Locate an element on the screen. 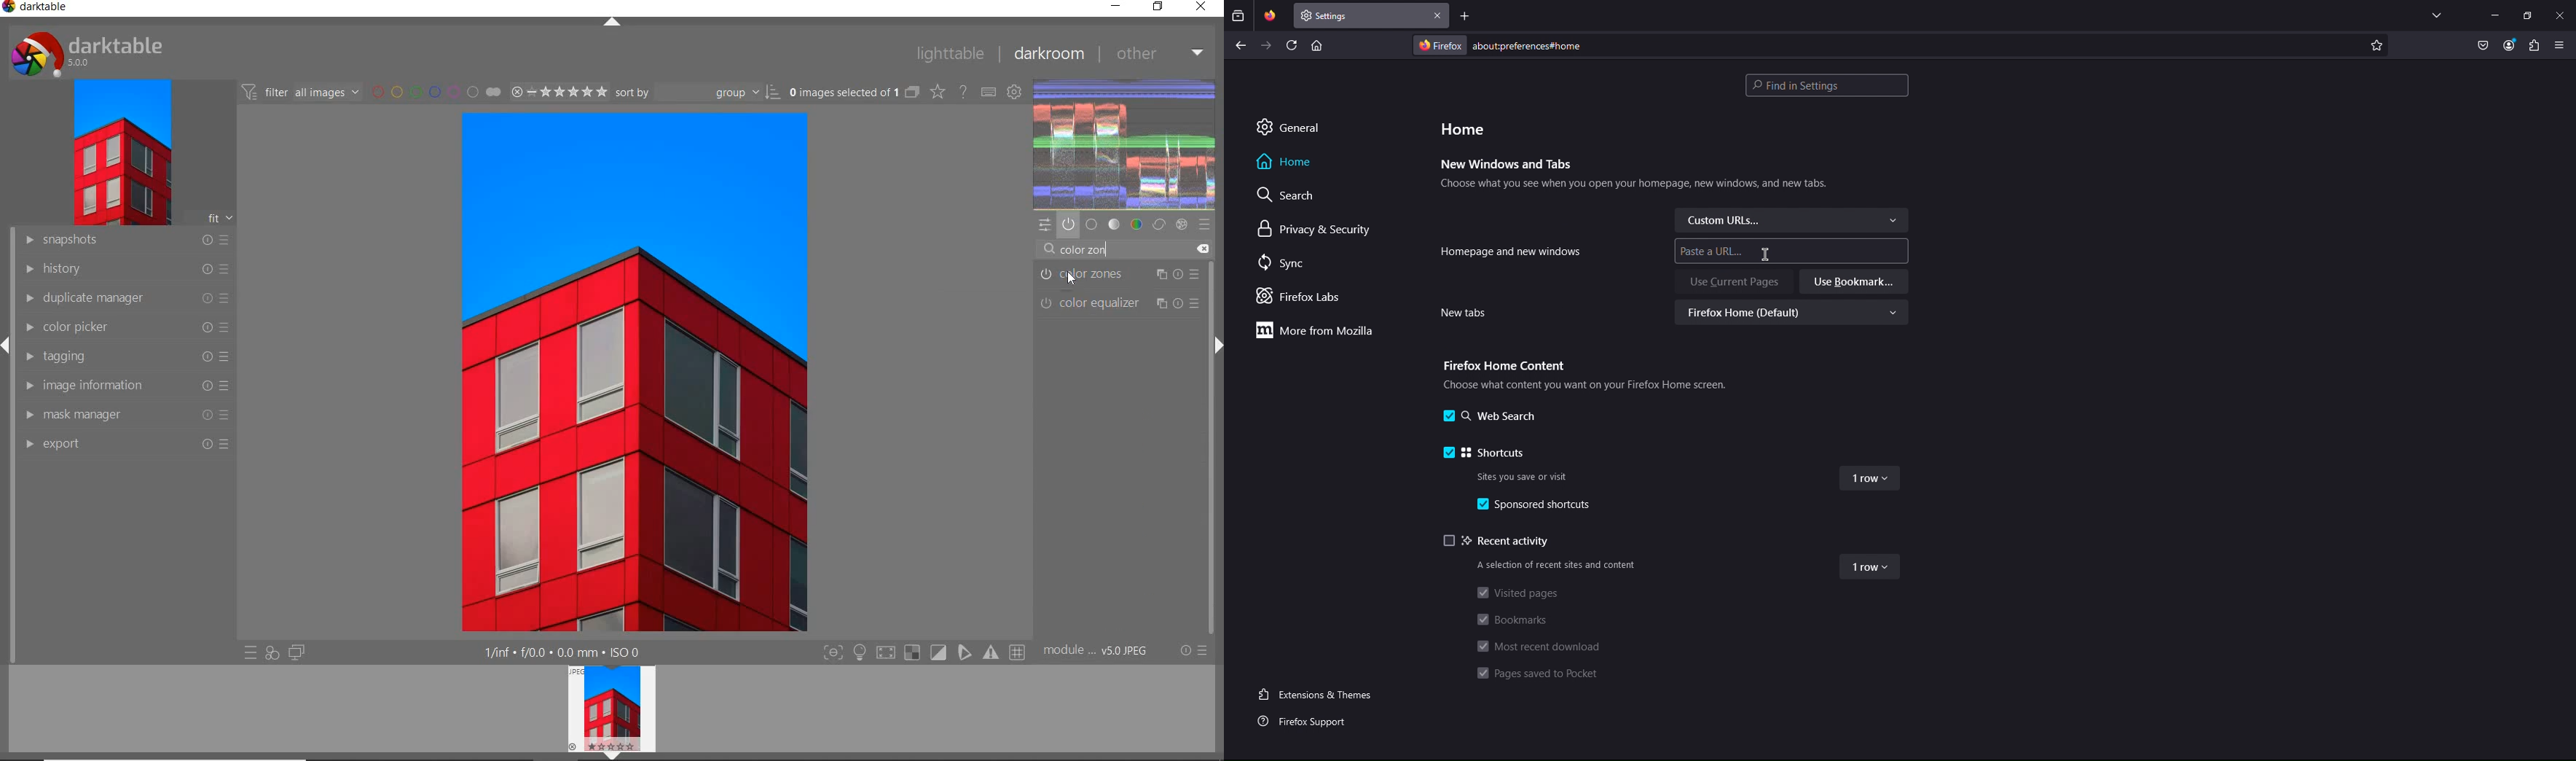 Image resolution: width=2576 pixels, height=784 pixels. show only active modules is located at coordinates (1068, 224).